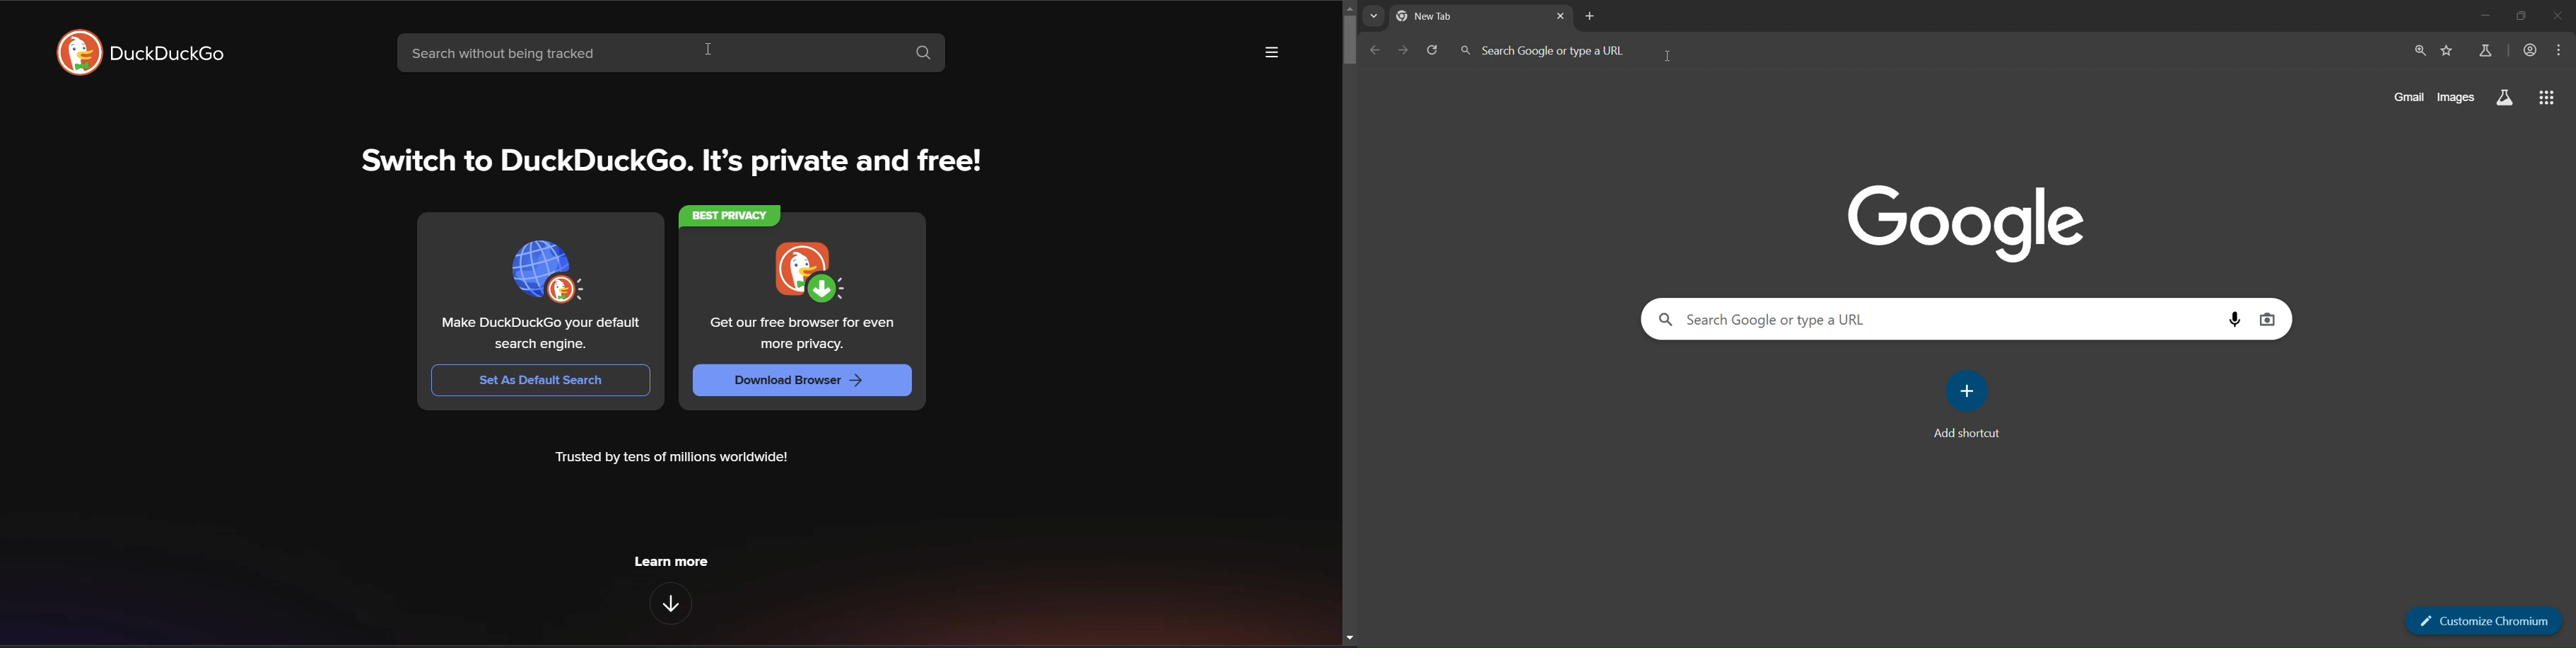 Image resolution: width=2576 pixels, height=672 pixels. I want to click on zoom, so click(2418, 52).